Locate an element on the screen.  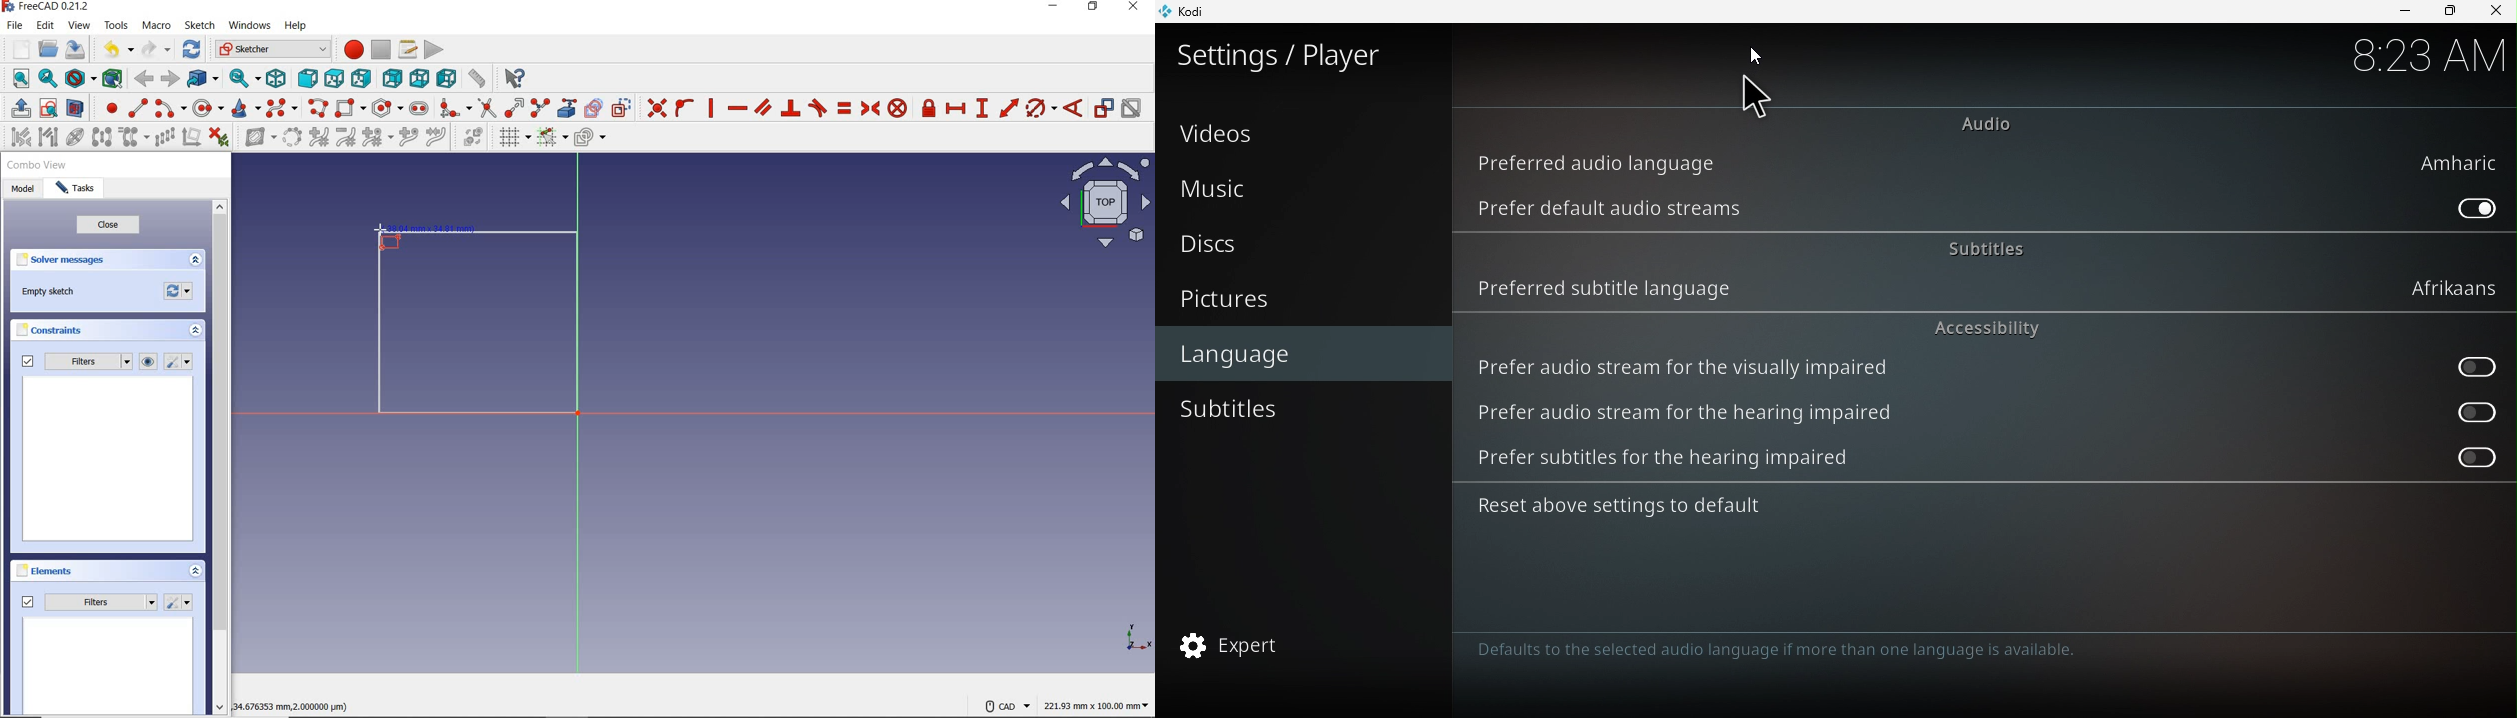
system cursor is located at coordinates (1759, 55).